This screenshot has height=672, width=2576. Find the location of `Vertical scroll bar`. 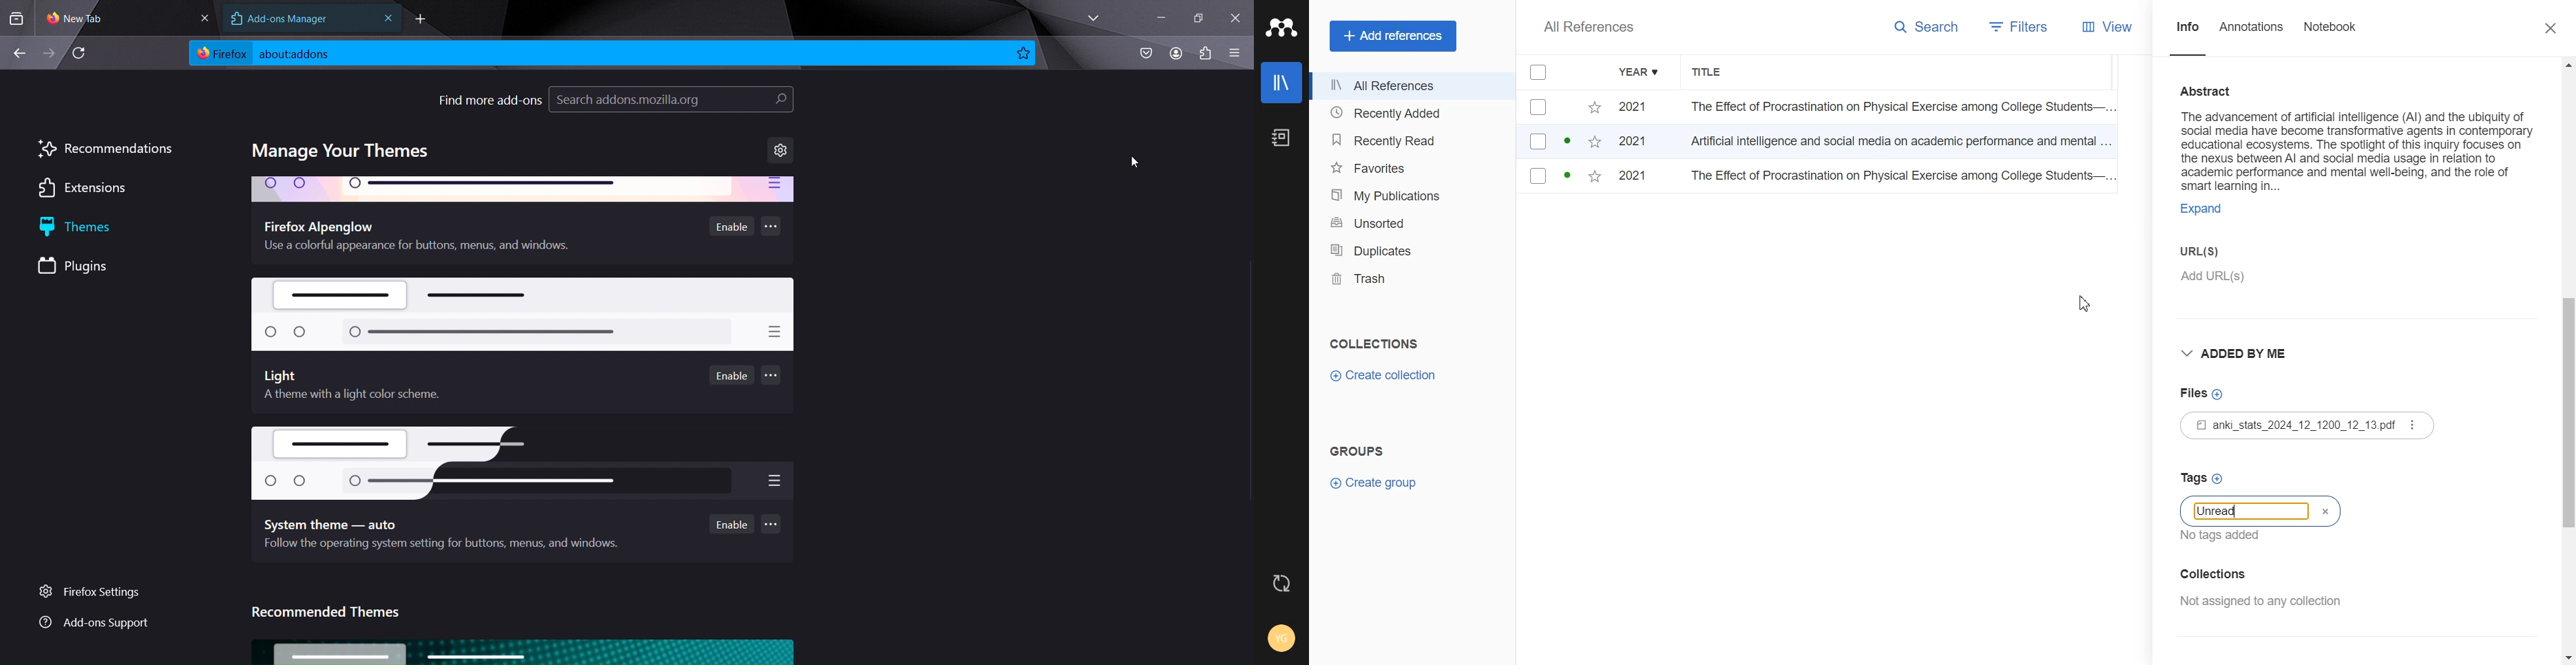

Vertical scroll bar is located at coordinates (2568, 359).